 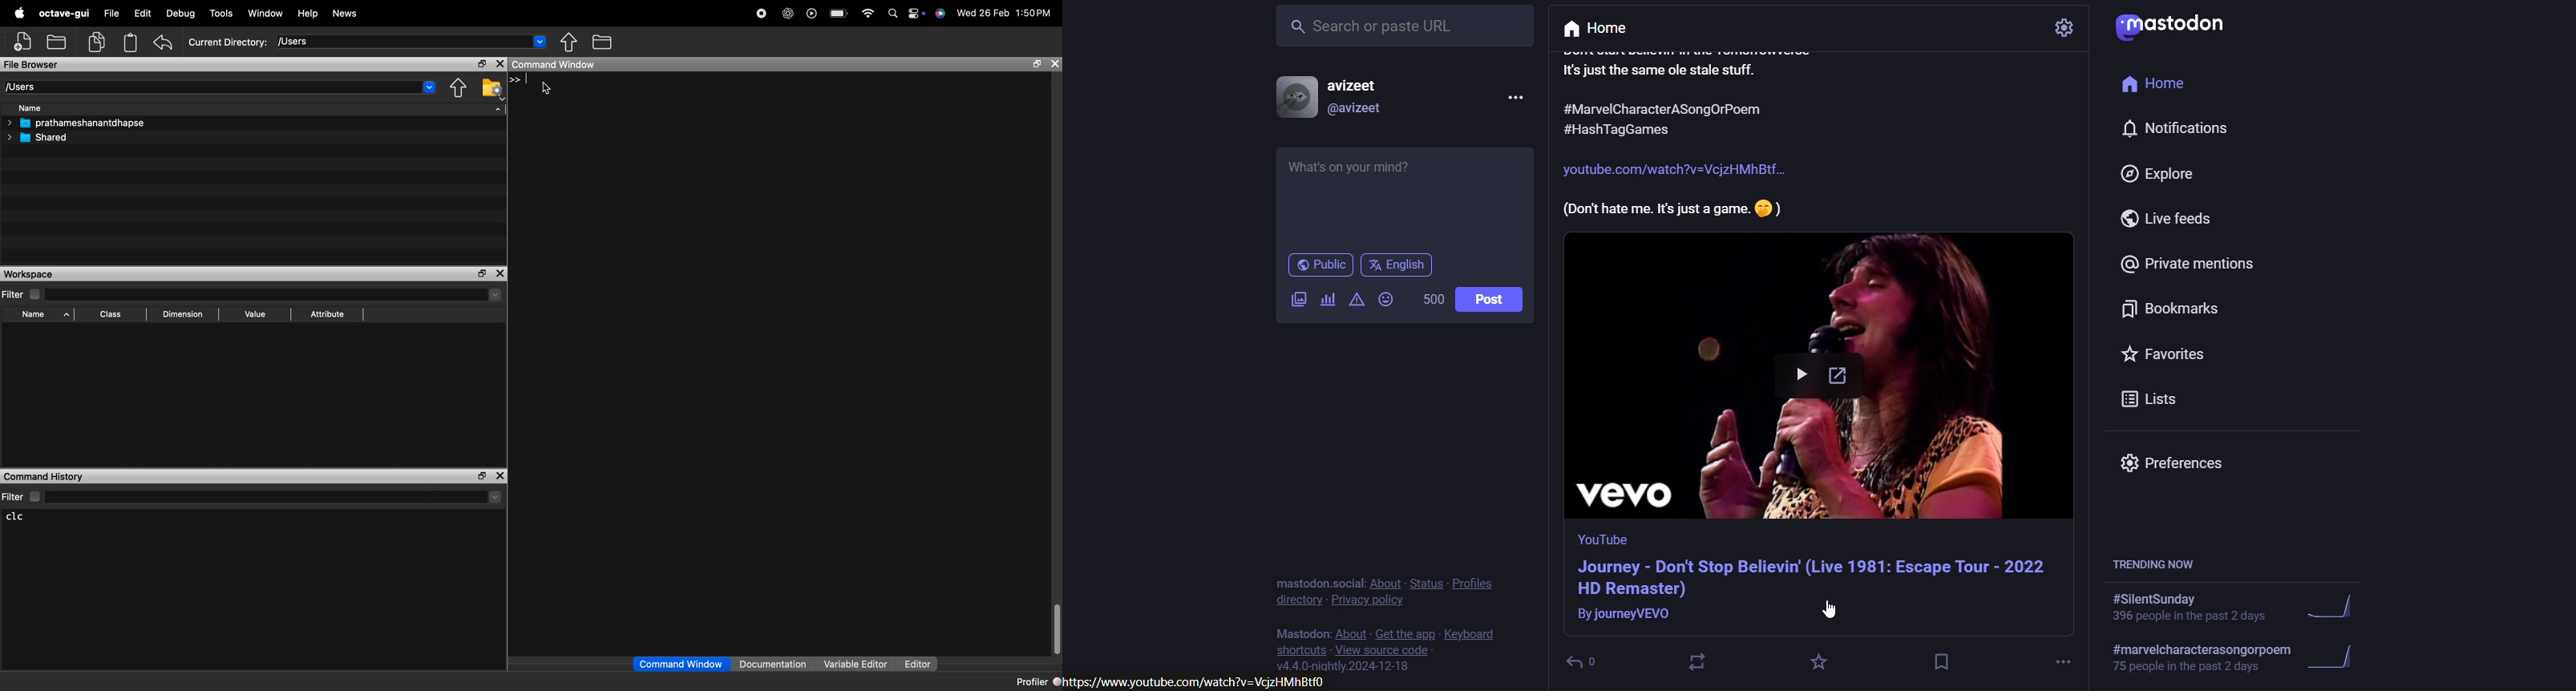 I want to click on more, so click(x=1514, y=99).